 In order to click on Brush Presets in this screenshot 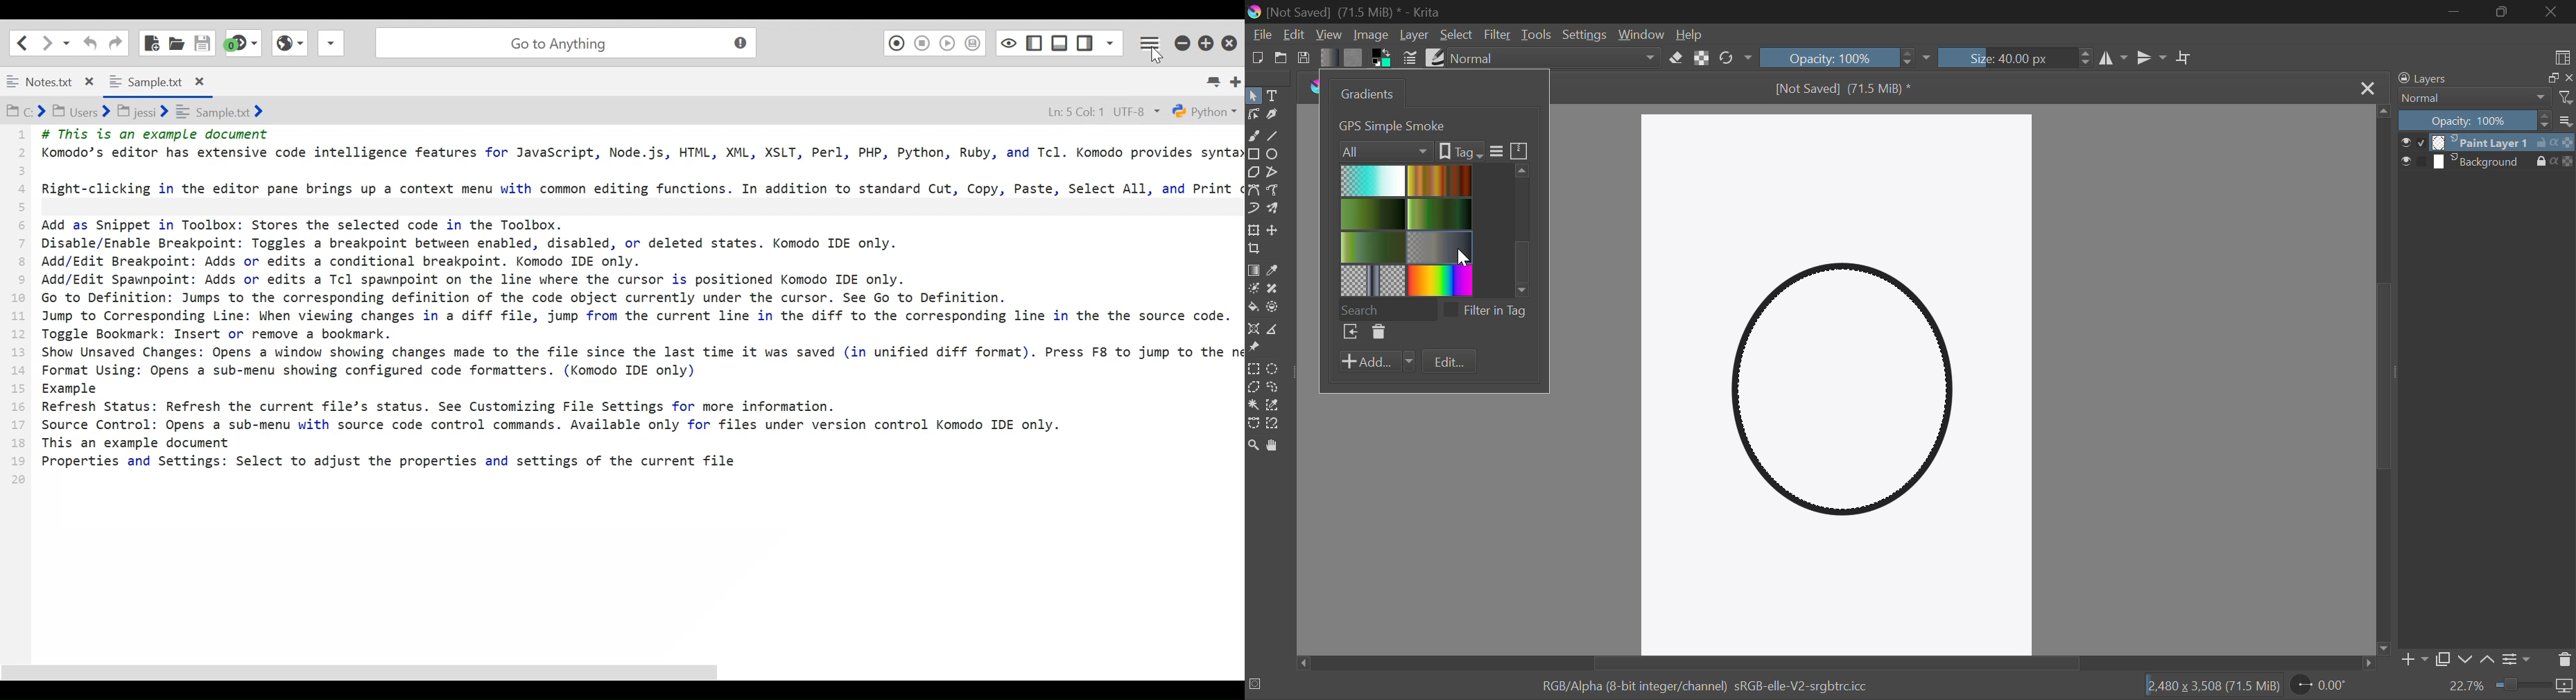, I will do `click(1437, 59)`.